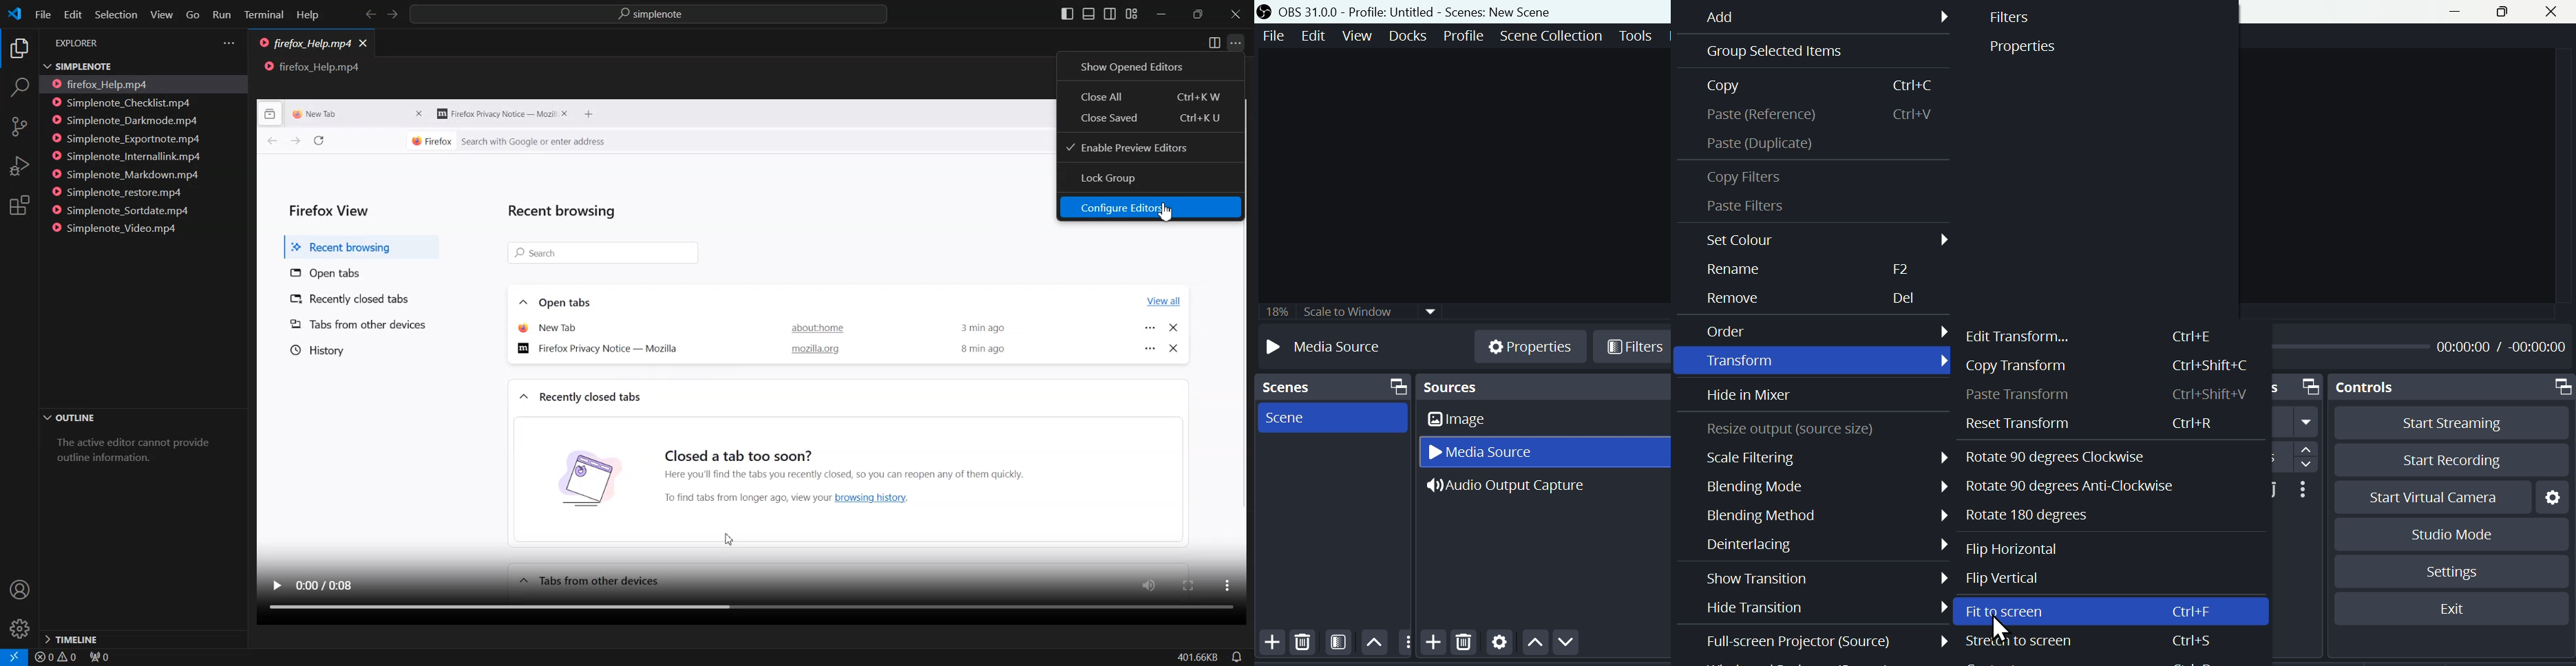 The image size is (2576, 672). I want to click on Grouped selected item, so click(1817, 52).